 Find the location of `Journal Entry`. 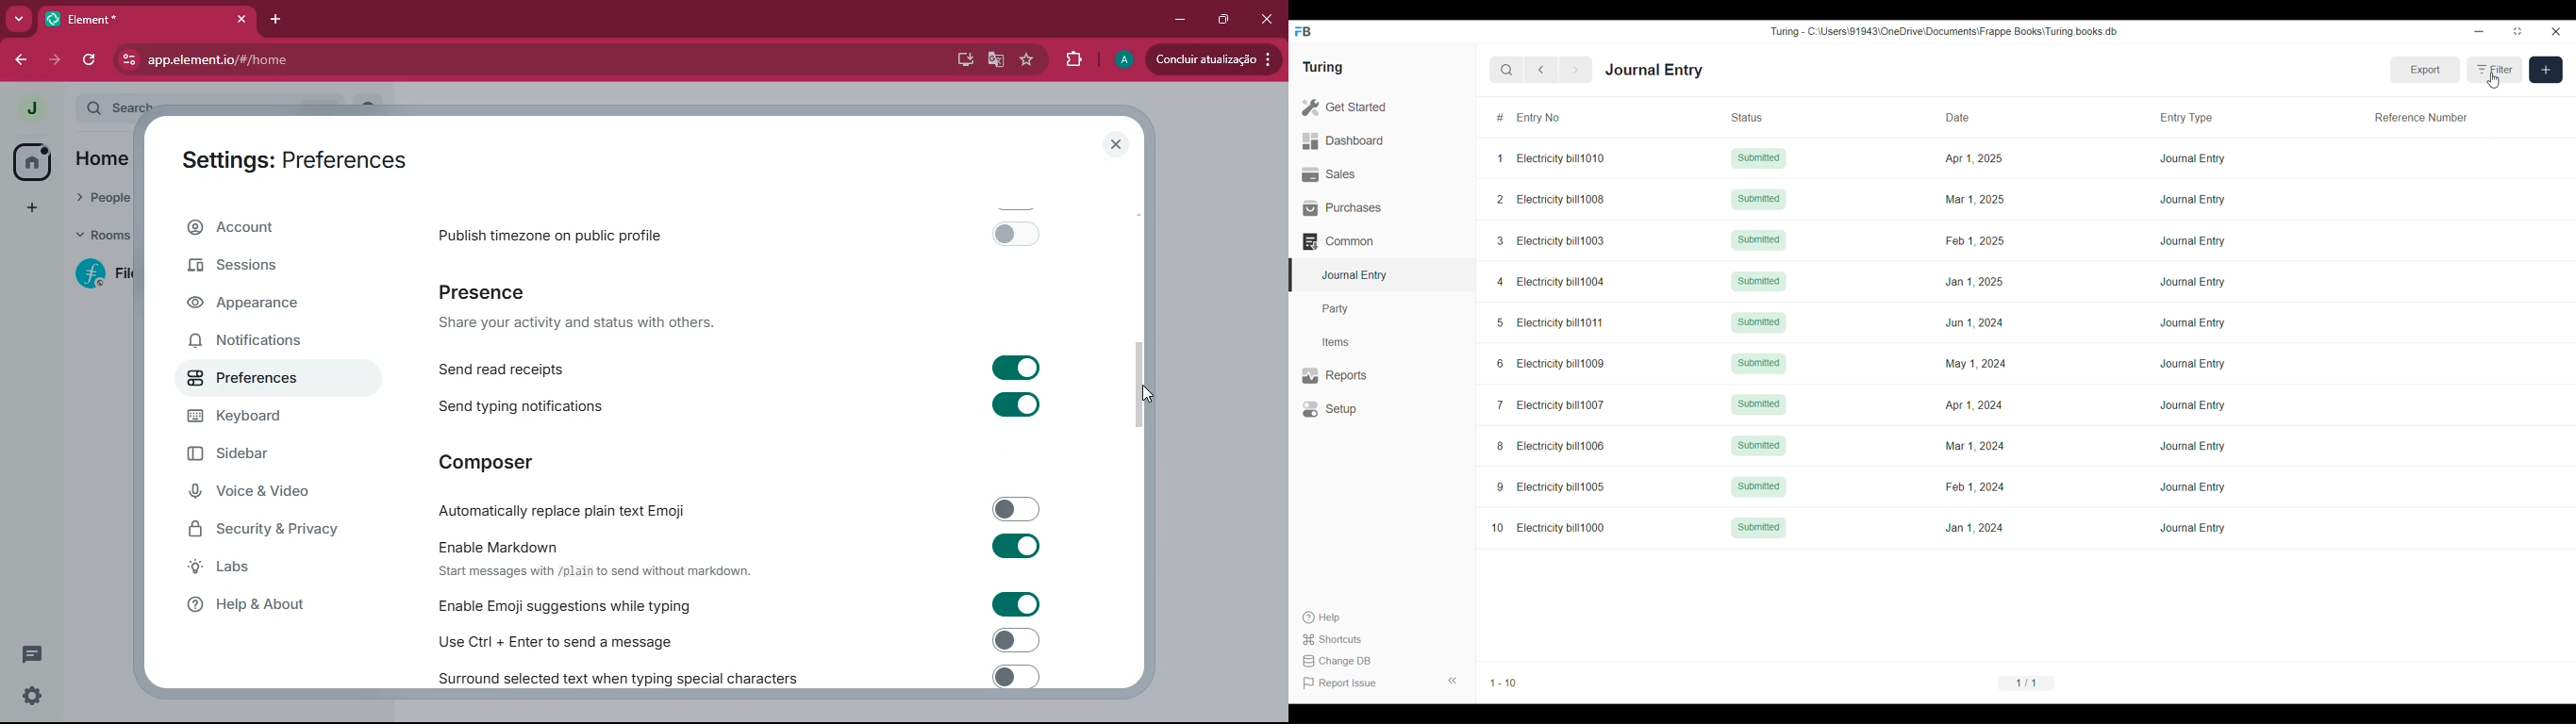

Journal Entry is located at coordinates (2193, 364).